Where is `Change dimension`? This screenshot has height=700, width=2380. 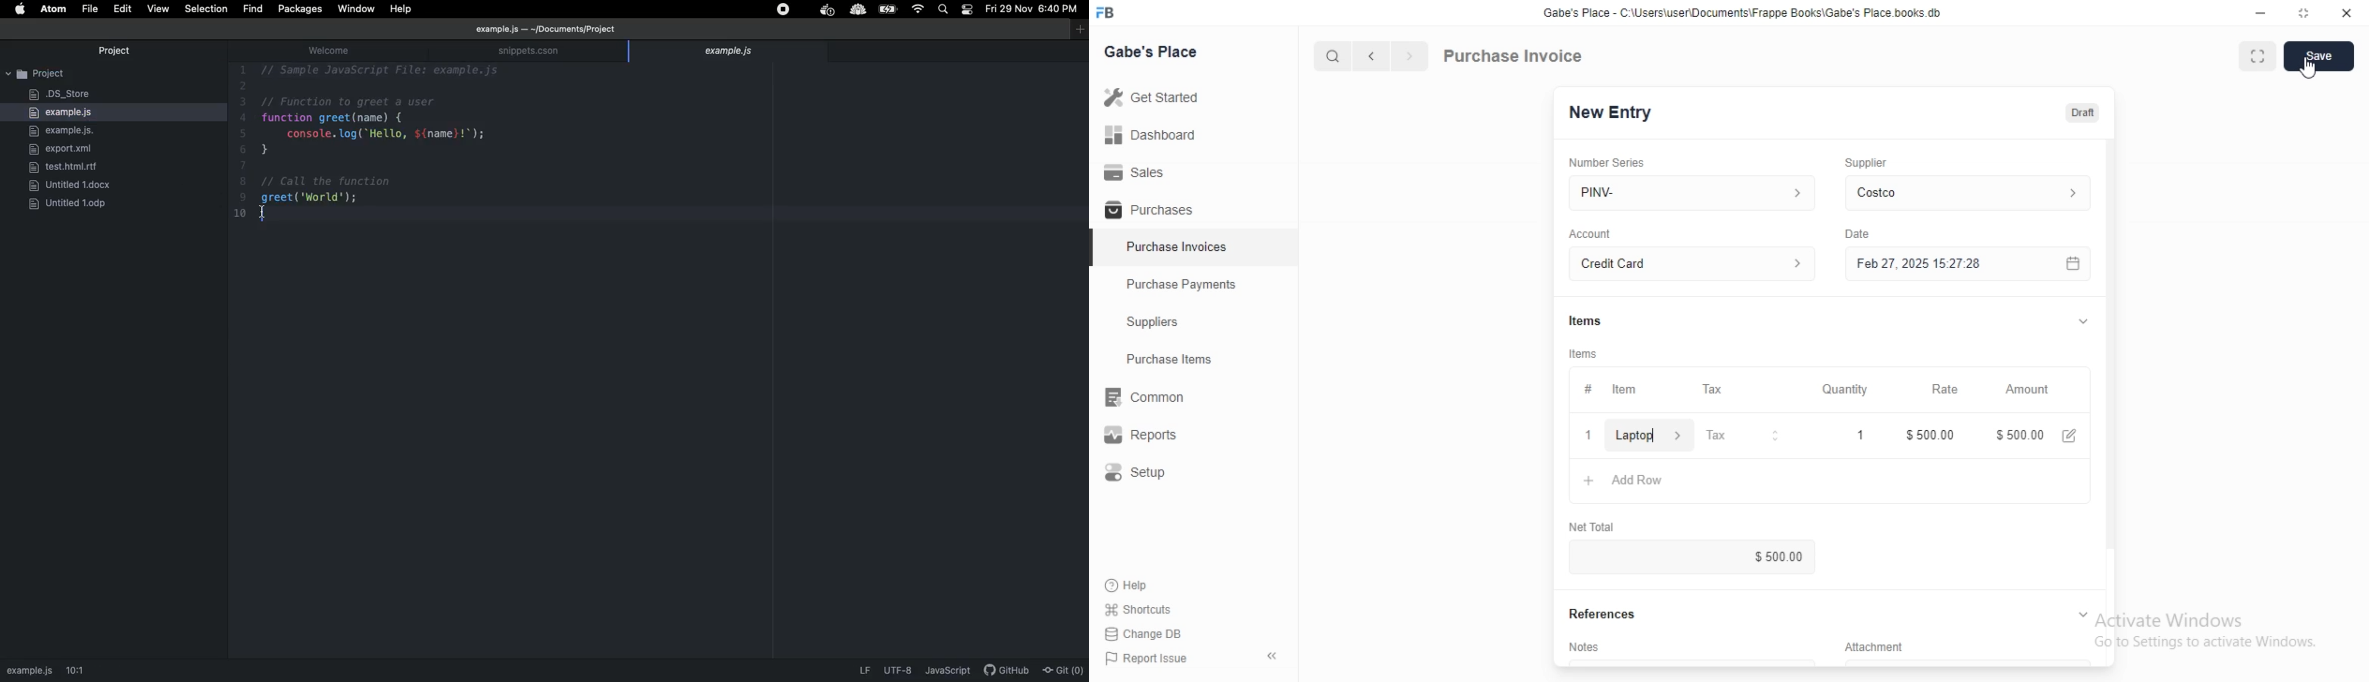 Change dimension is located at coordinates (2304, 13).